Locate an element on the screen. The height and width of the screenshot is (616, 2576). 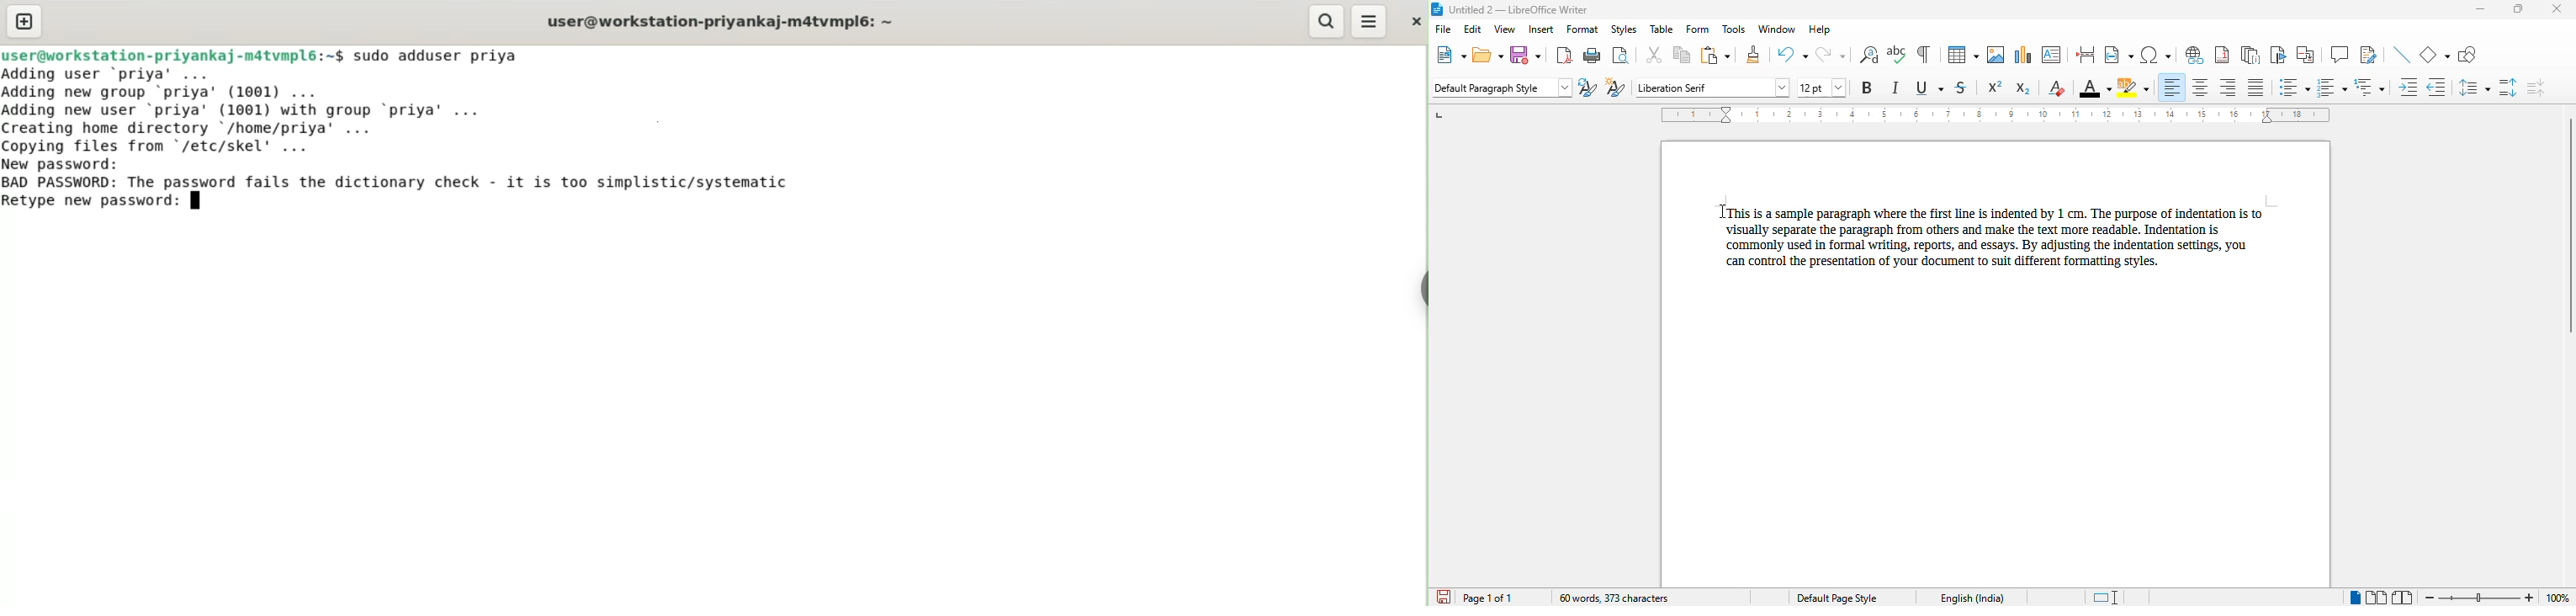
clear direct formatting is located at coordinates (2056, 88).